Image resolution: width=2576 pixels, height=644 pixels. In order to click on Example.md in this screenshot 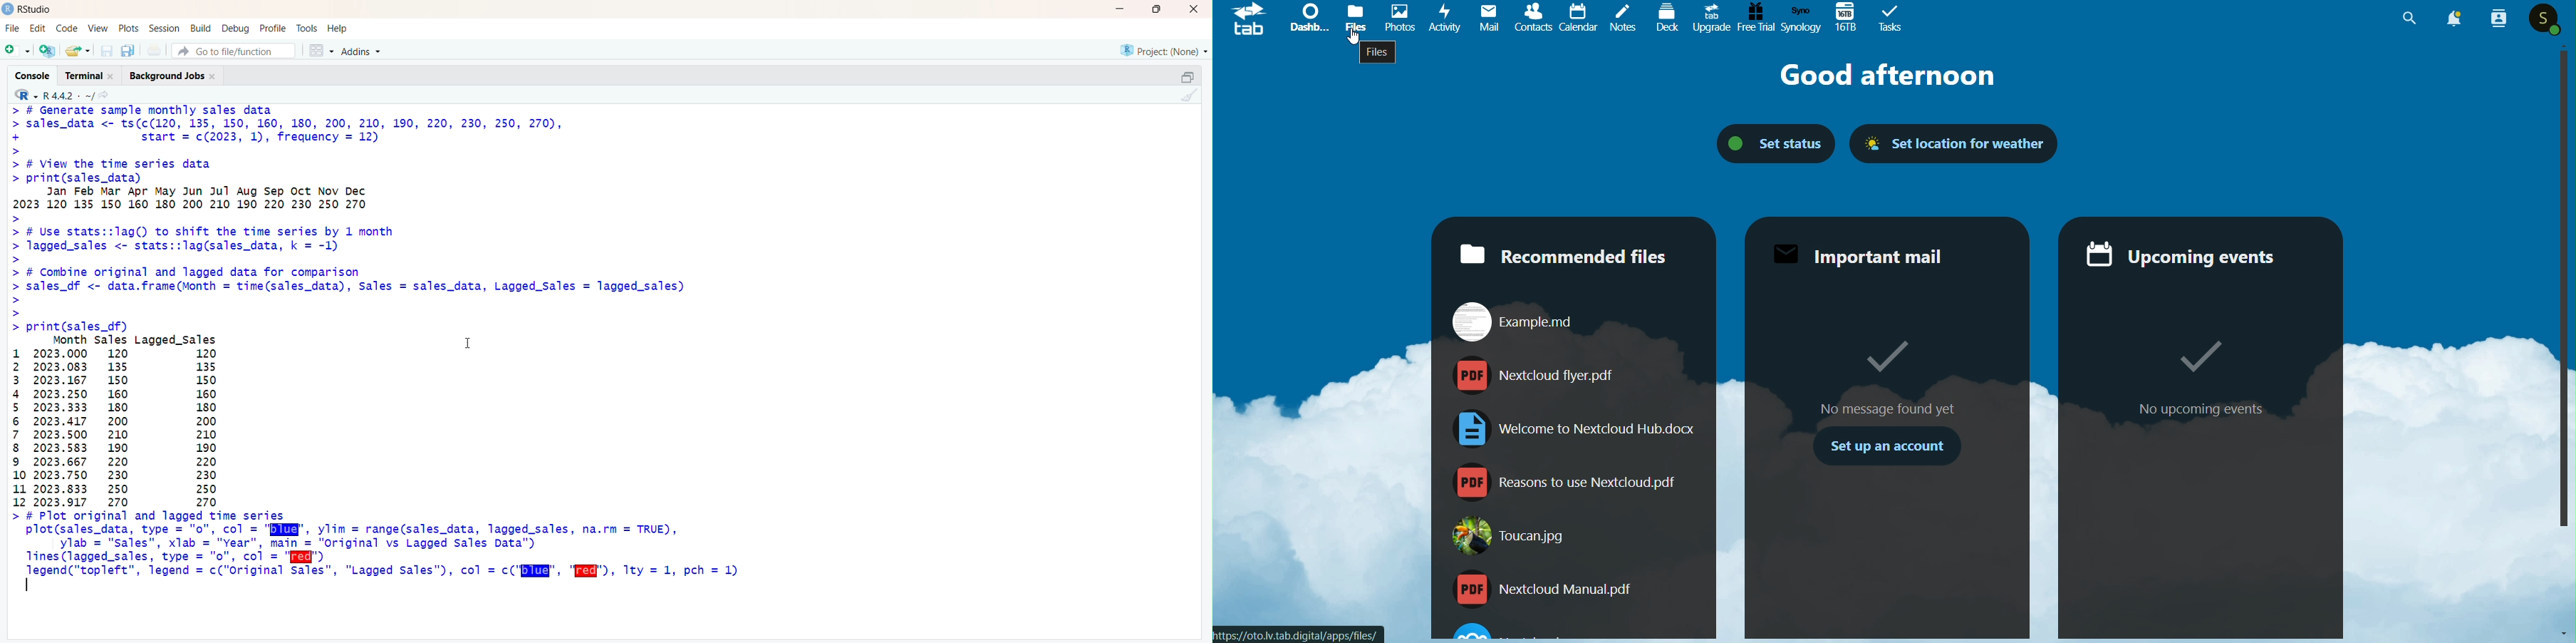, I will do `click(1521, 321)`.